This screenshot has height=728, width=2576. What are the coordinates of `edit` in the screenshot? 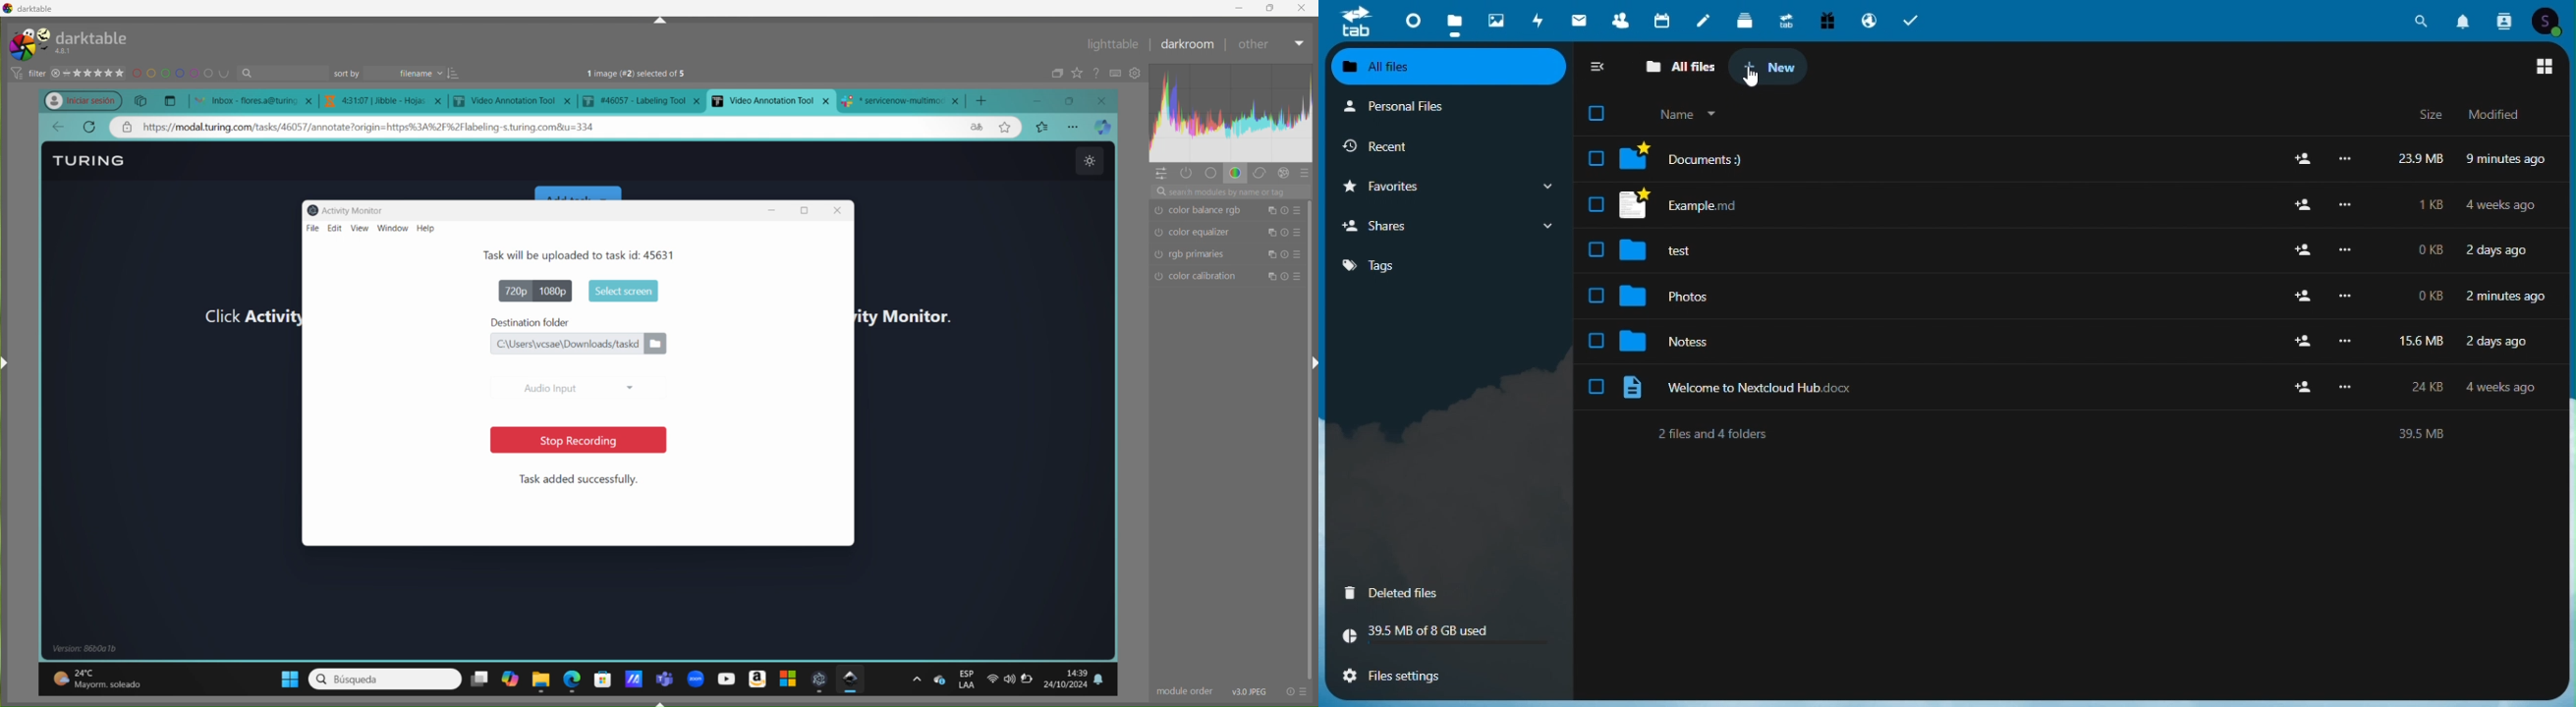 It's located at (334, 227).